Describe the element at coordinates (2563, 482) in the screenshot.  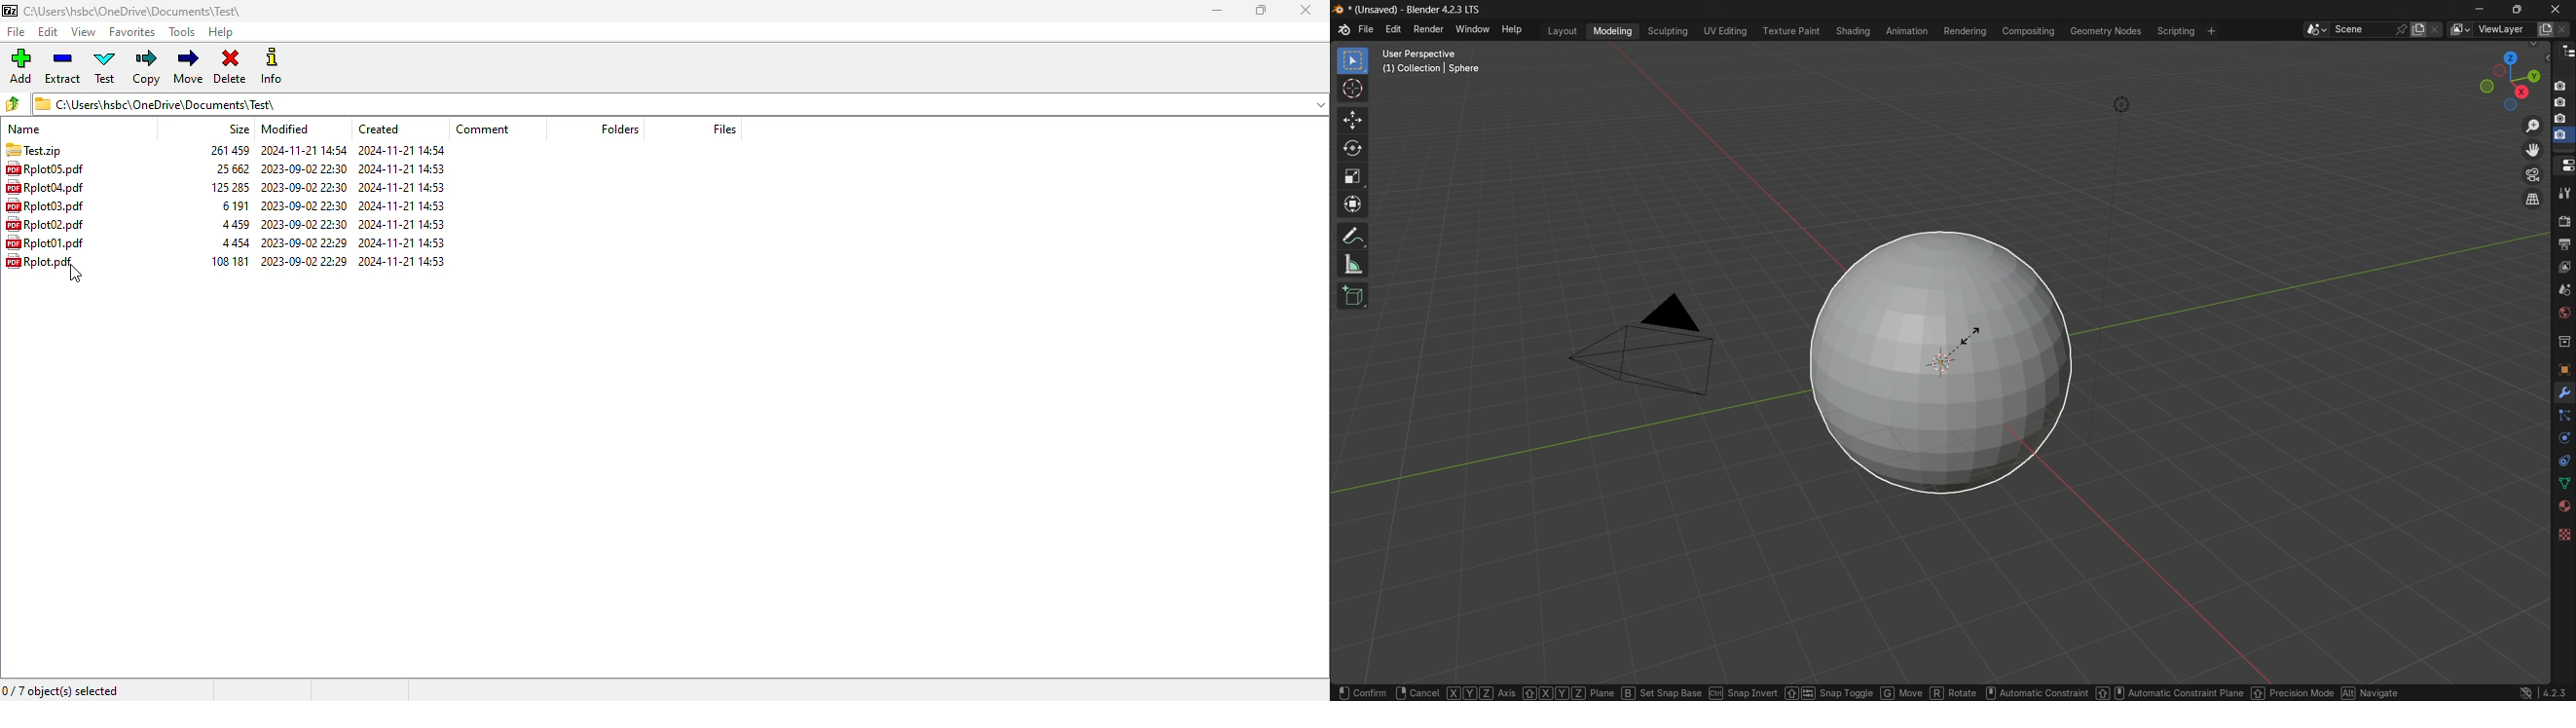
I see `data` at that location.